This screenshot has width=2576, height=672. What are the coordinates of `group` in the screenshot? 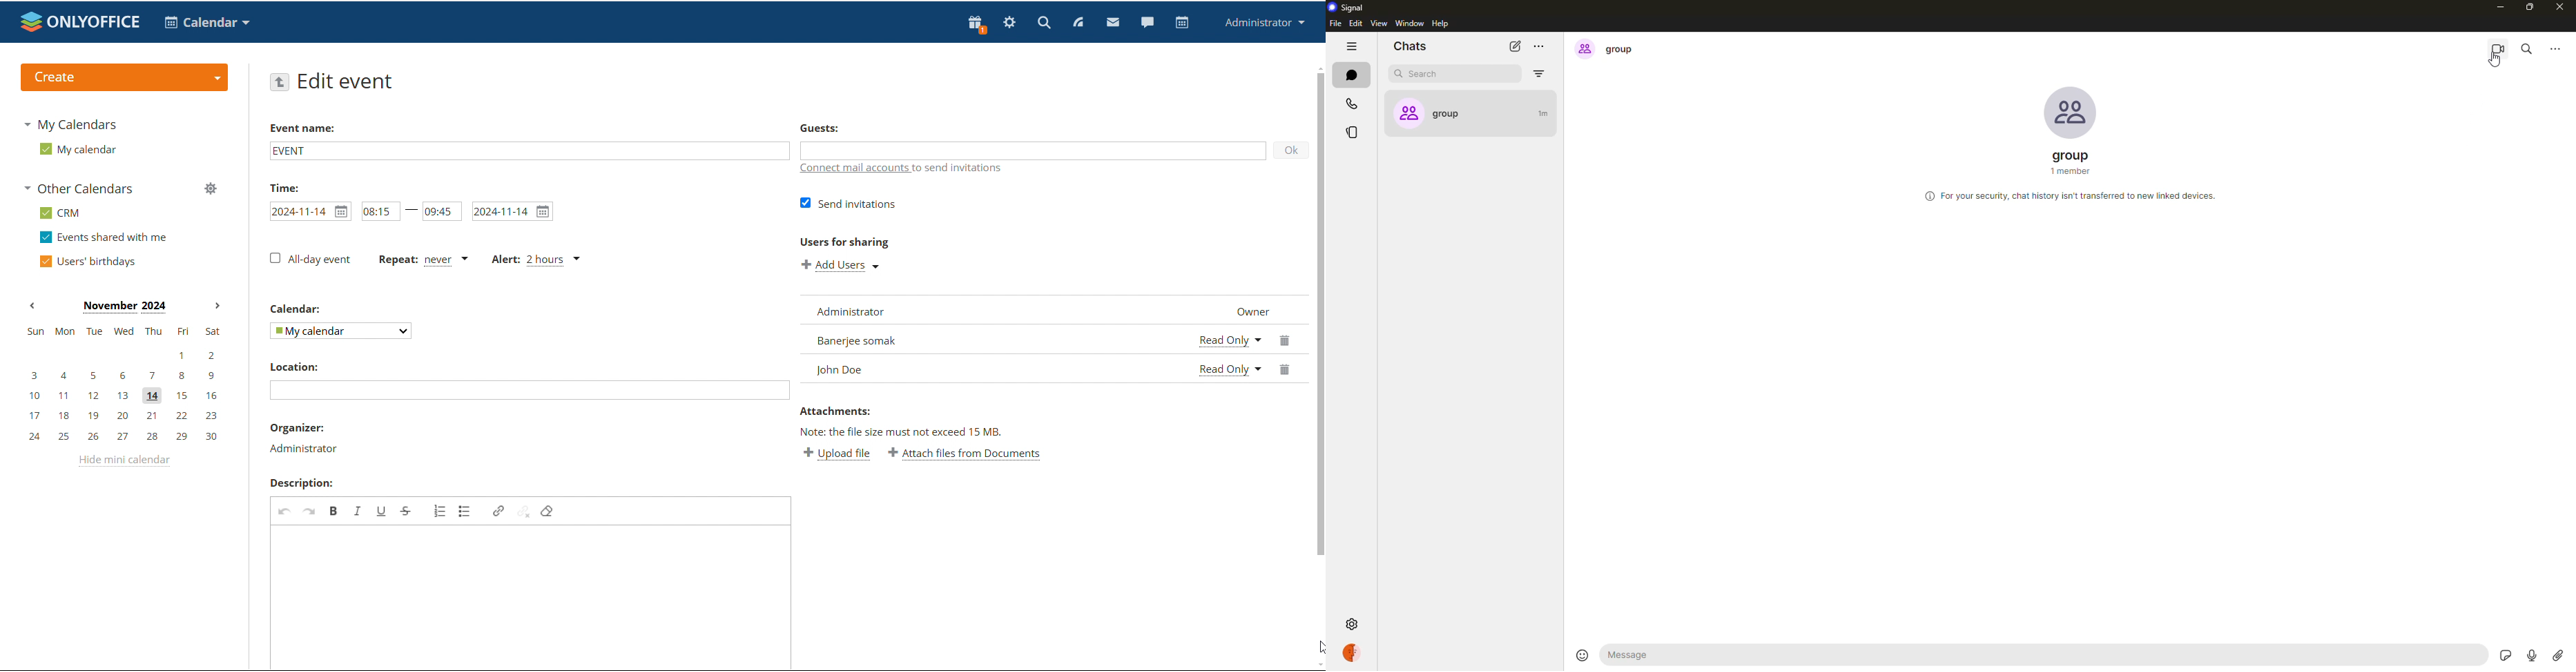 It's located at (2074, 162).